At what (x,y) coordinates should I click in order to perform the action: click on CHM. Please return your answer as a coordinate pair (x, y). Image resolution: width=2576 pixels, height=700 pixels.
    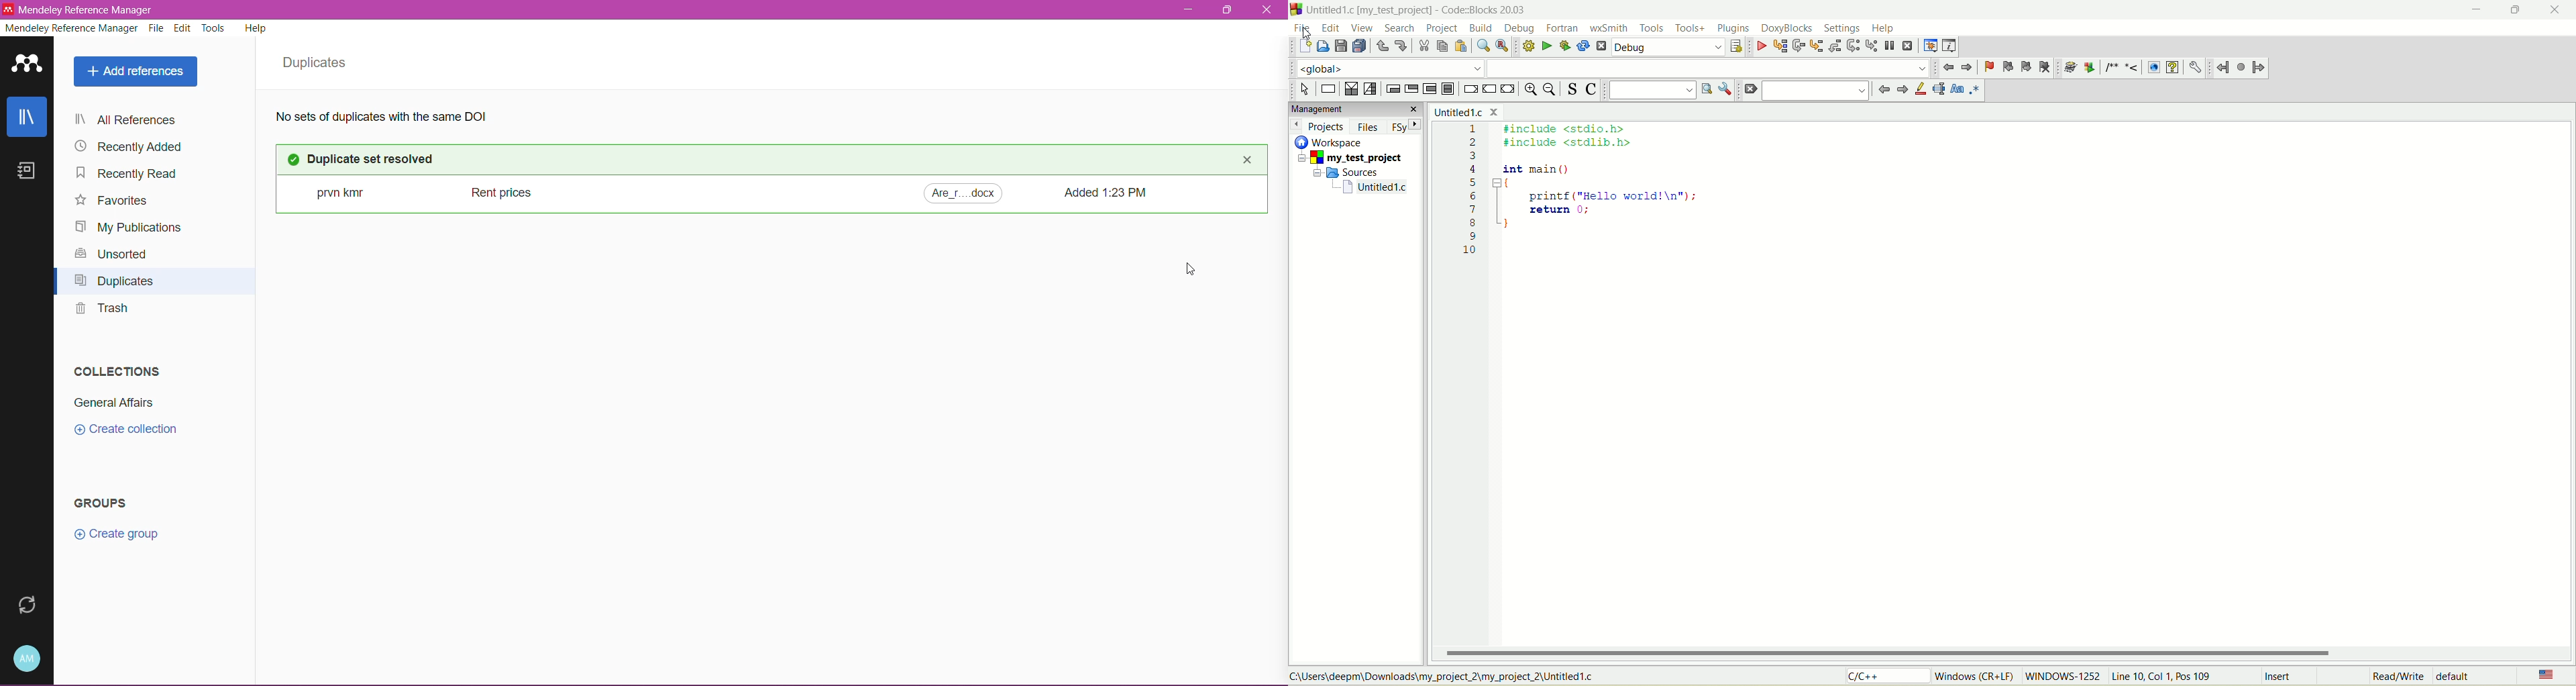
    Looking at the image, I should click on (2172, 68).